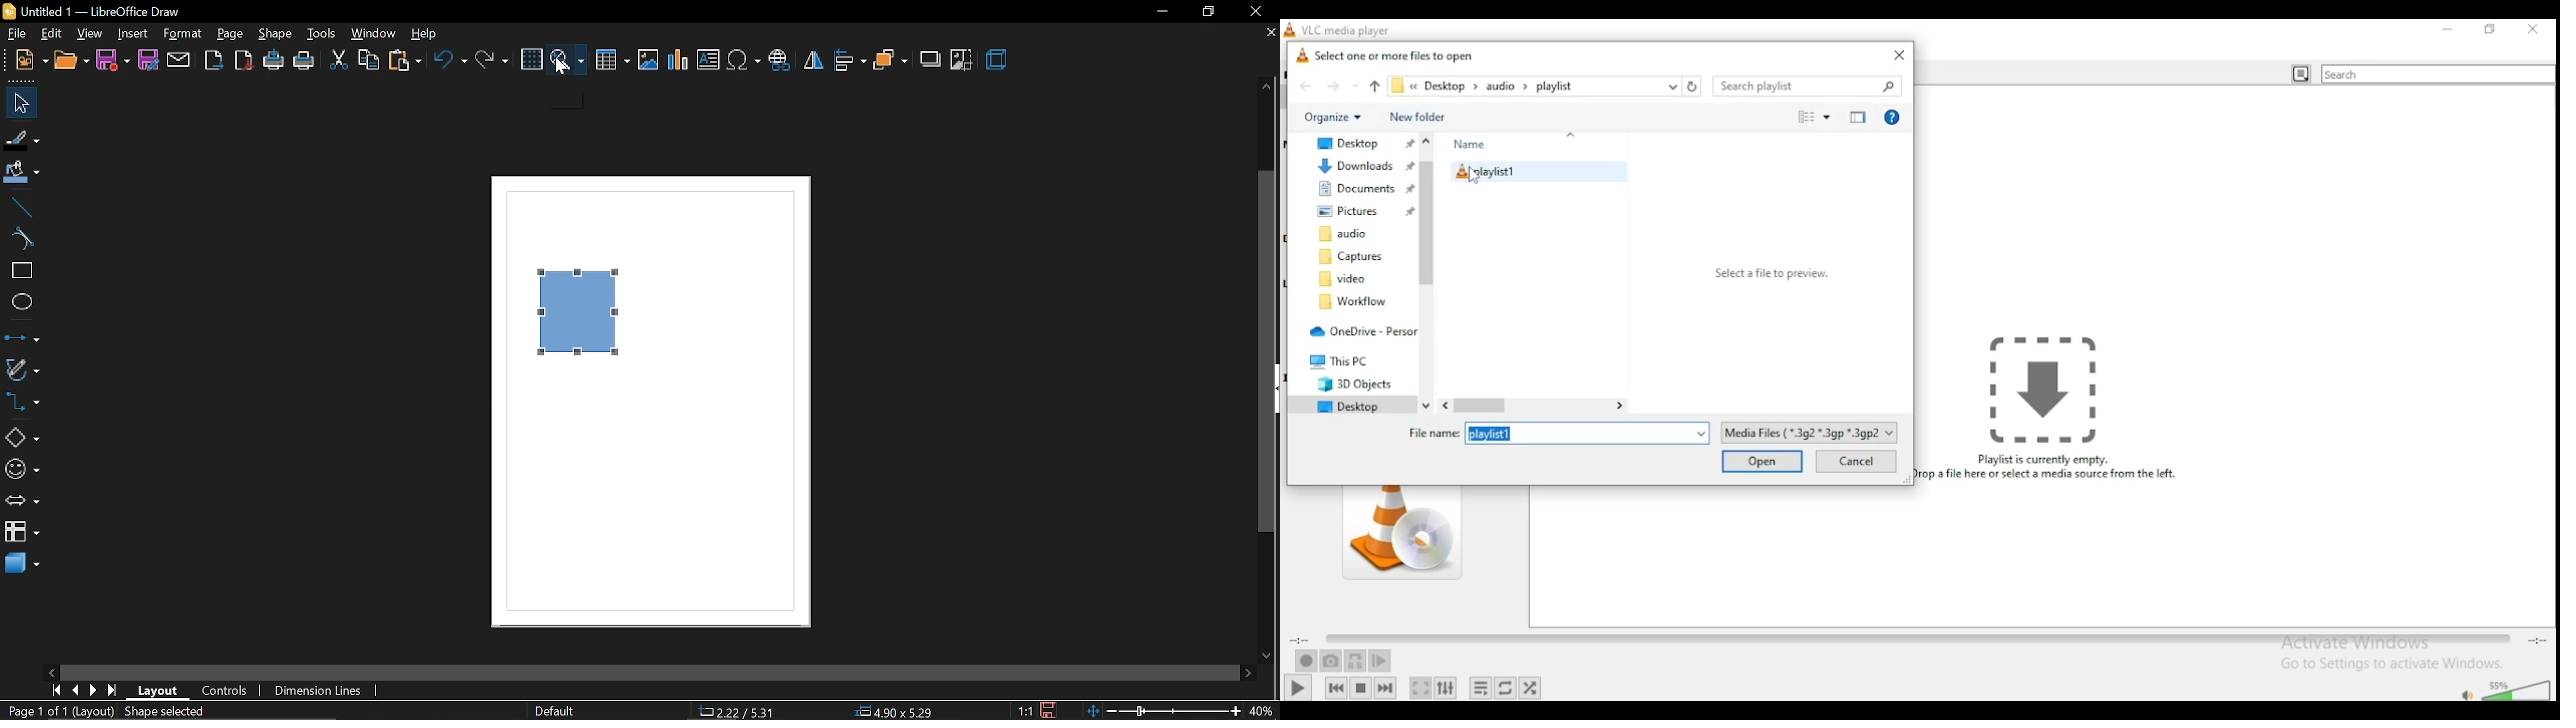  What do you see at coordinates (1859, 462) in the screenshot?
I see `cancel` at bounding box center [1859, 462].